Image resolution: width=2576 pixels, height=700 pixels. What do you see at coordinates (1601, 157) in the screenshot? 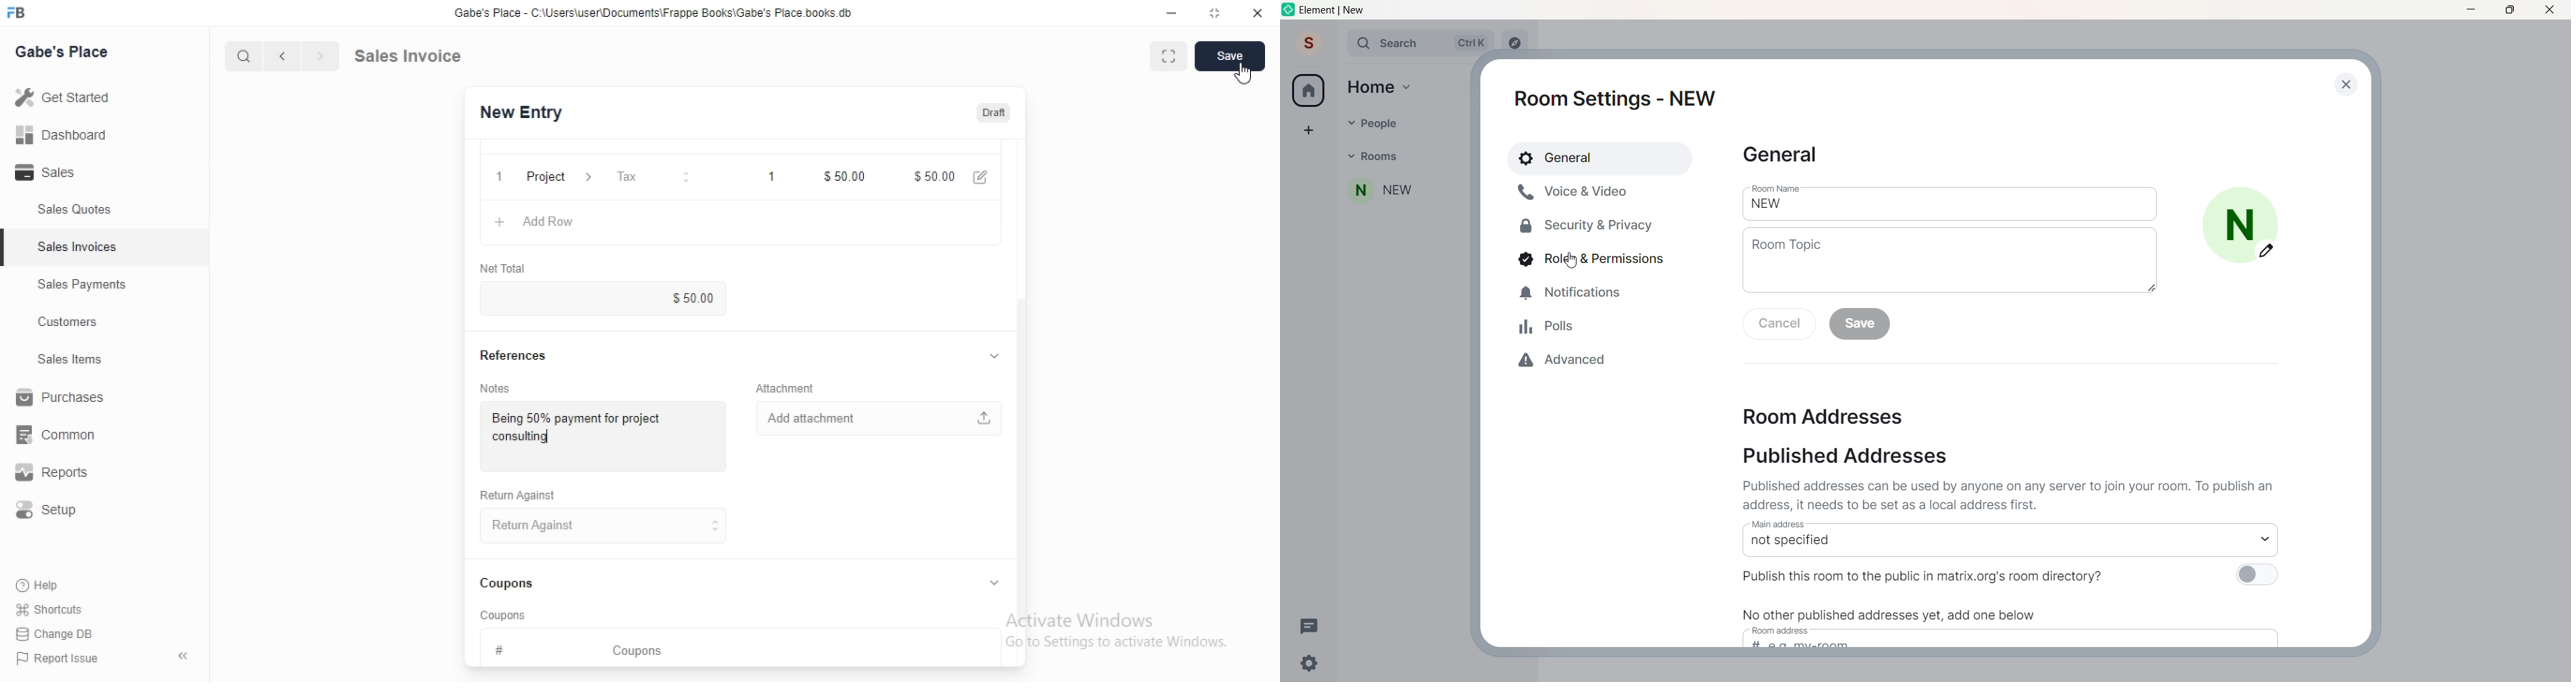
I see `general` at bounding box center [1601, 157].